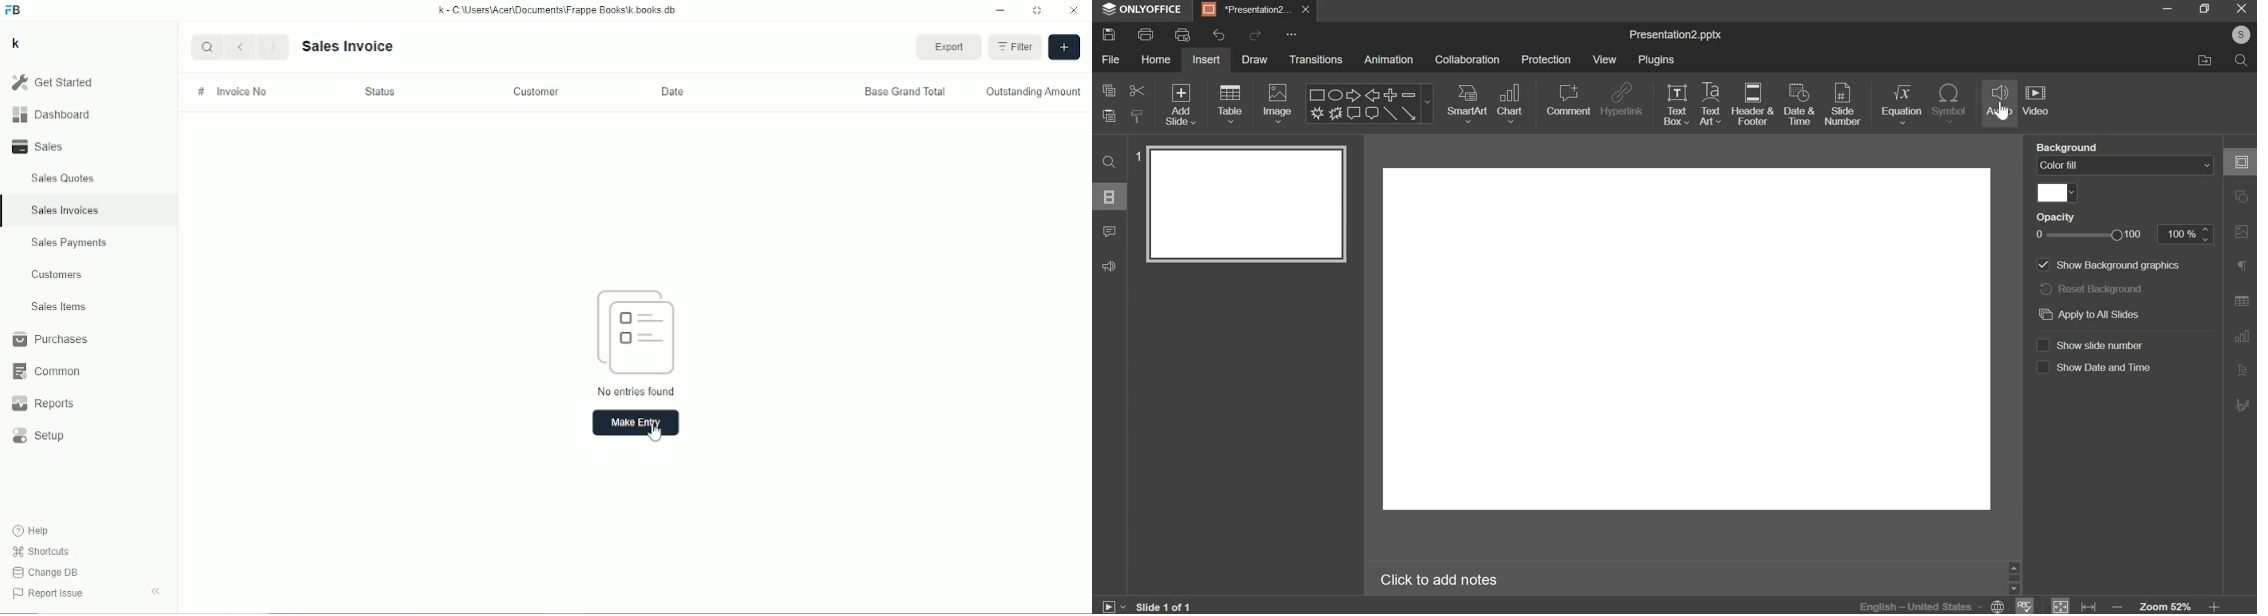 The height and width of the screenshot is (616, 2268). What do you see at coordinates (58, 307) in the screenshot?
I see `Sales items` at bounding box center [58, 307].